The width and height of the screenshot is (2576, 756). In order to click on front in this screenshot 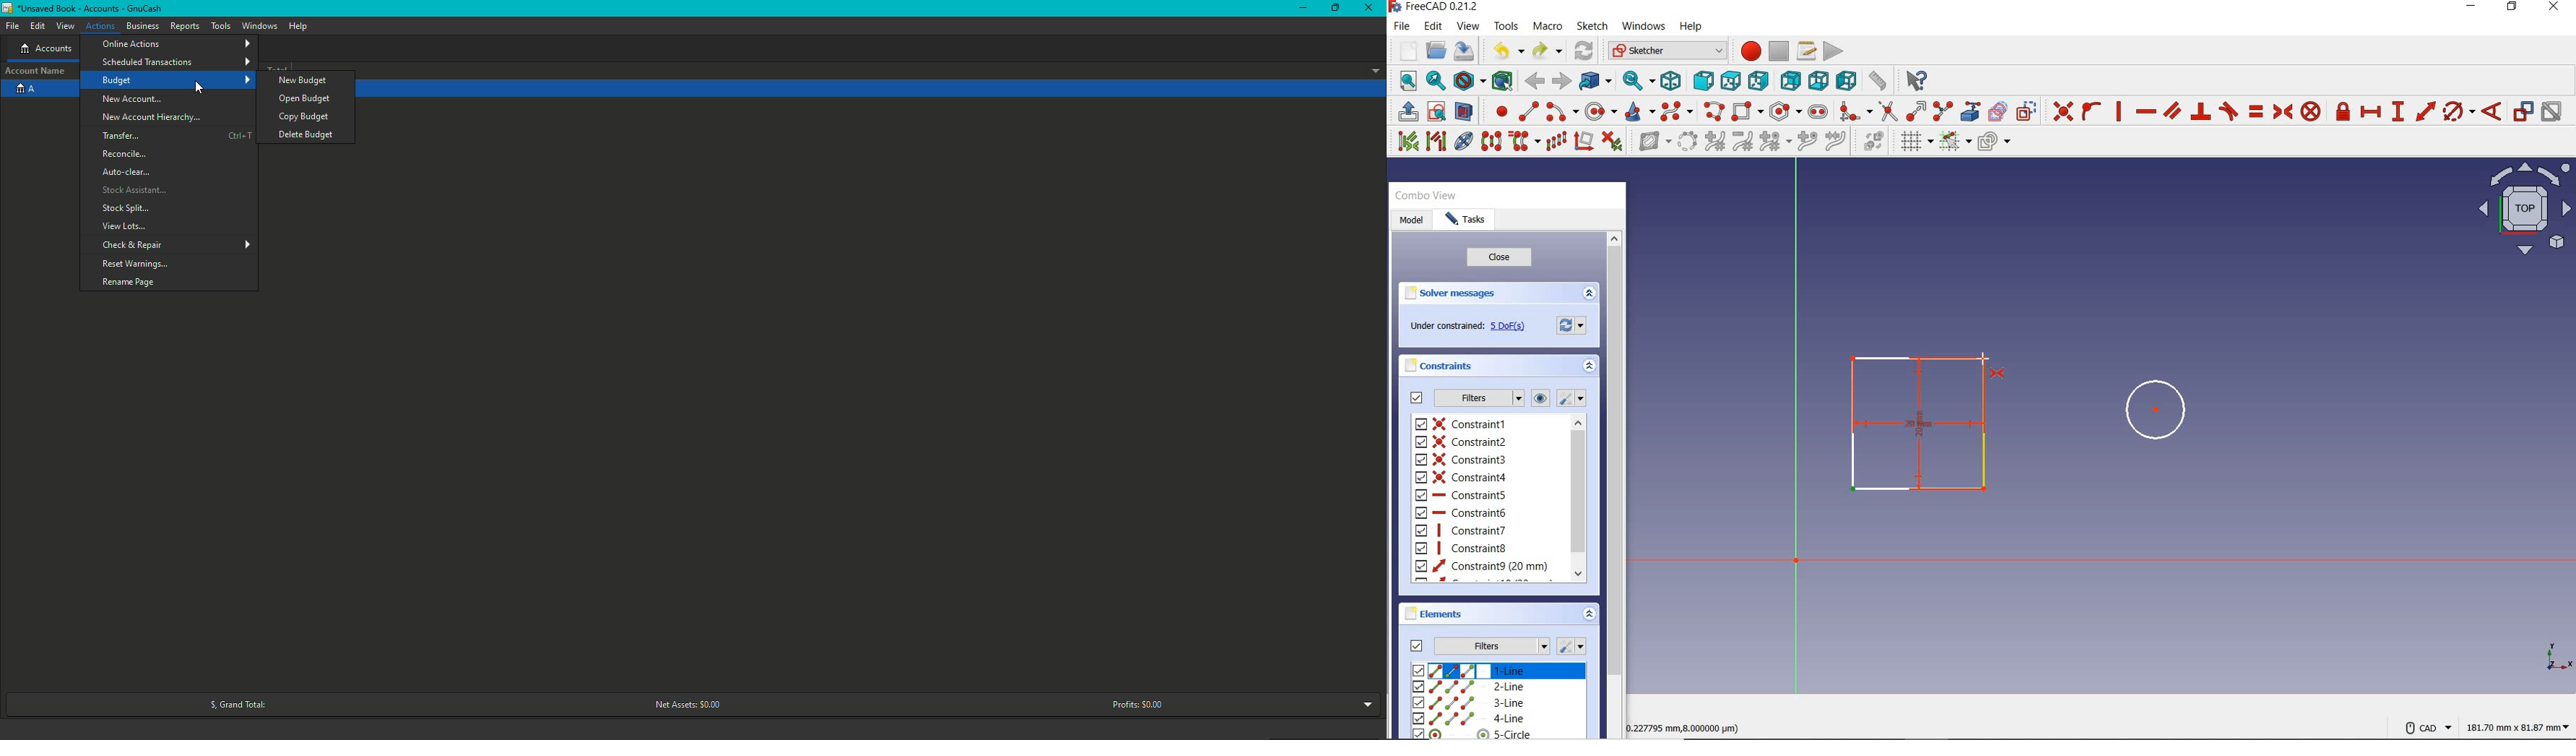, I will do `click(1702, 80)`.